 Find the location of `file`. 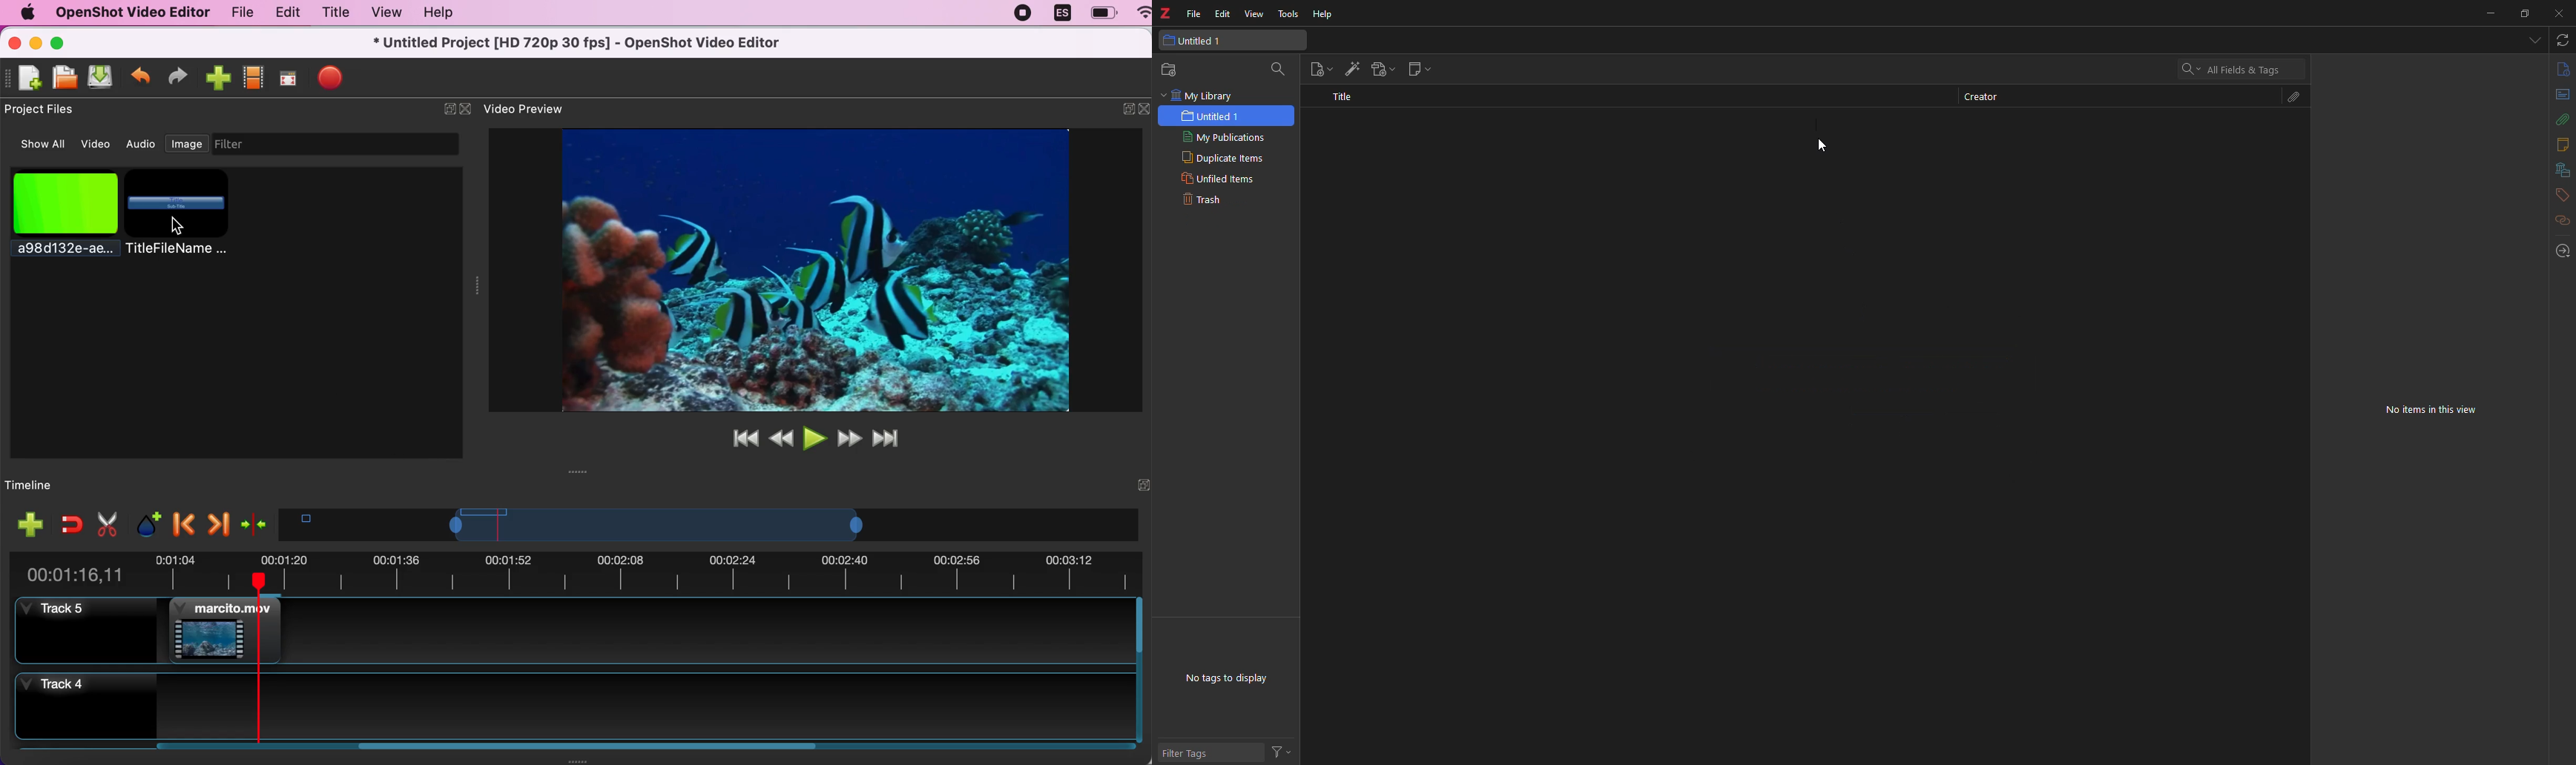

file is located at coordinates (1194, 14).